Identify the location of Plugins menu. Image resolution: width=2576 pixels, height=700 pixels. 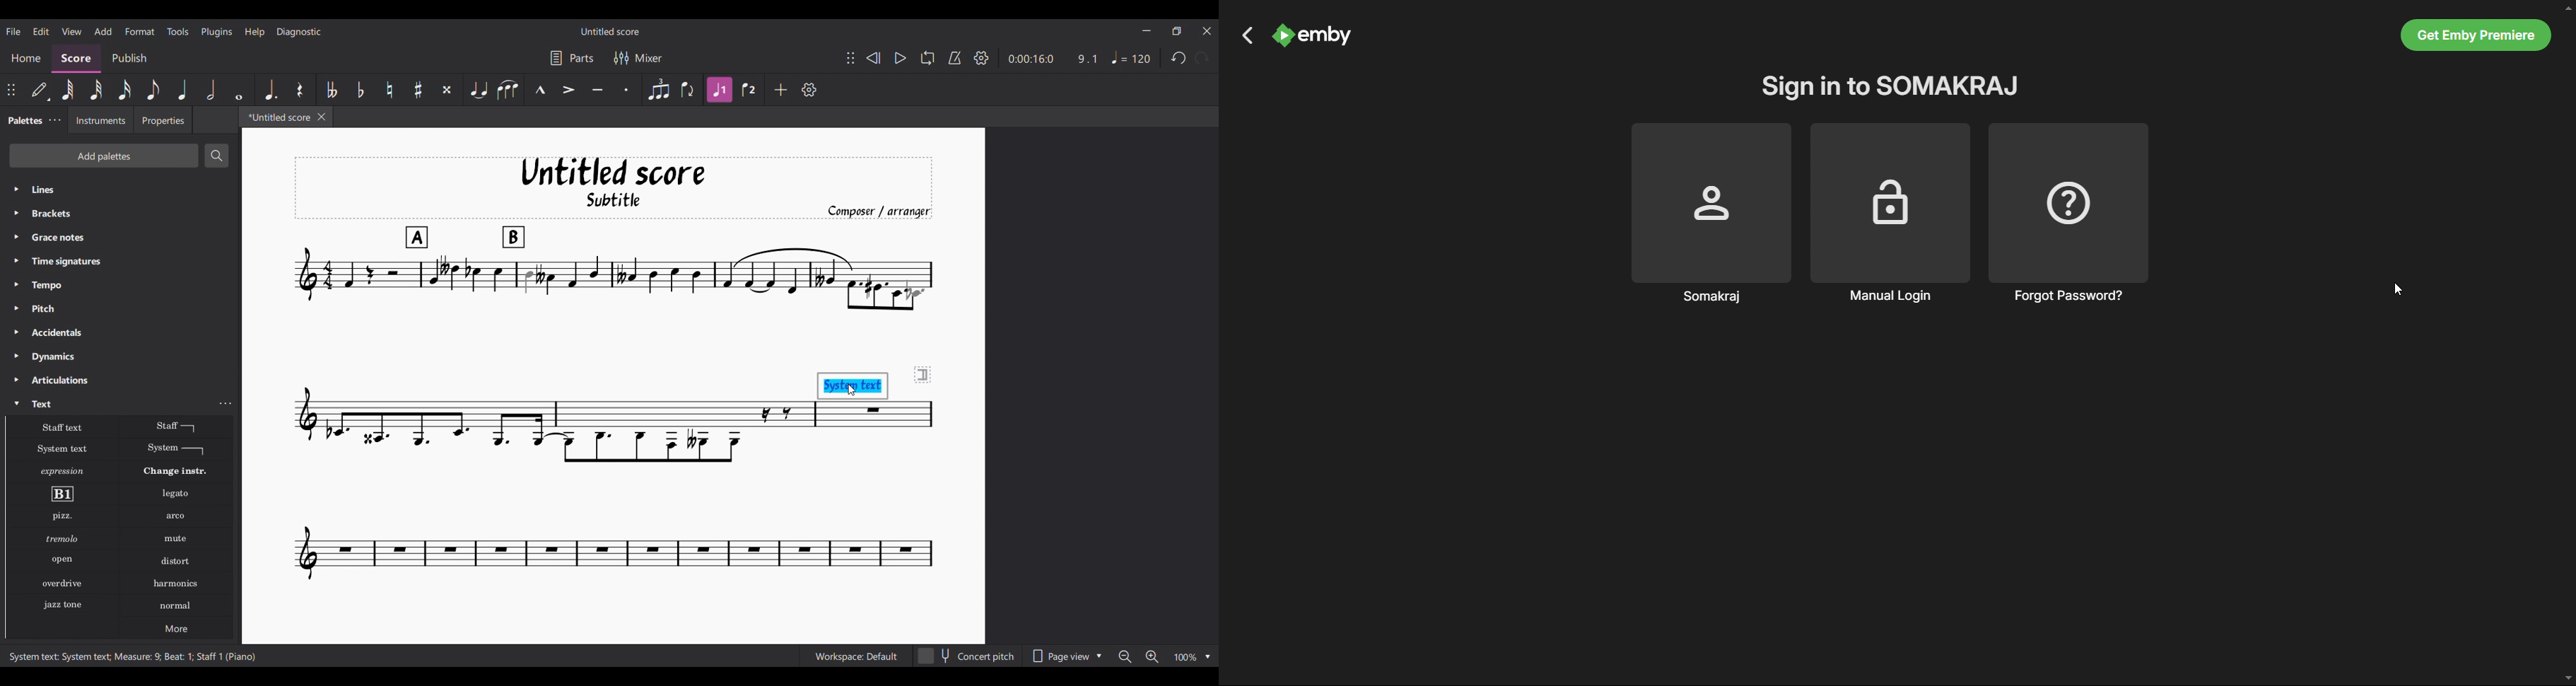
(217, 32).